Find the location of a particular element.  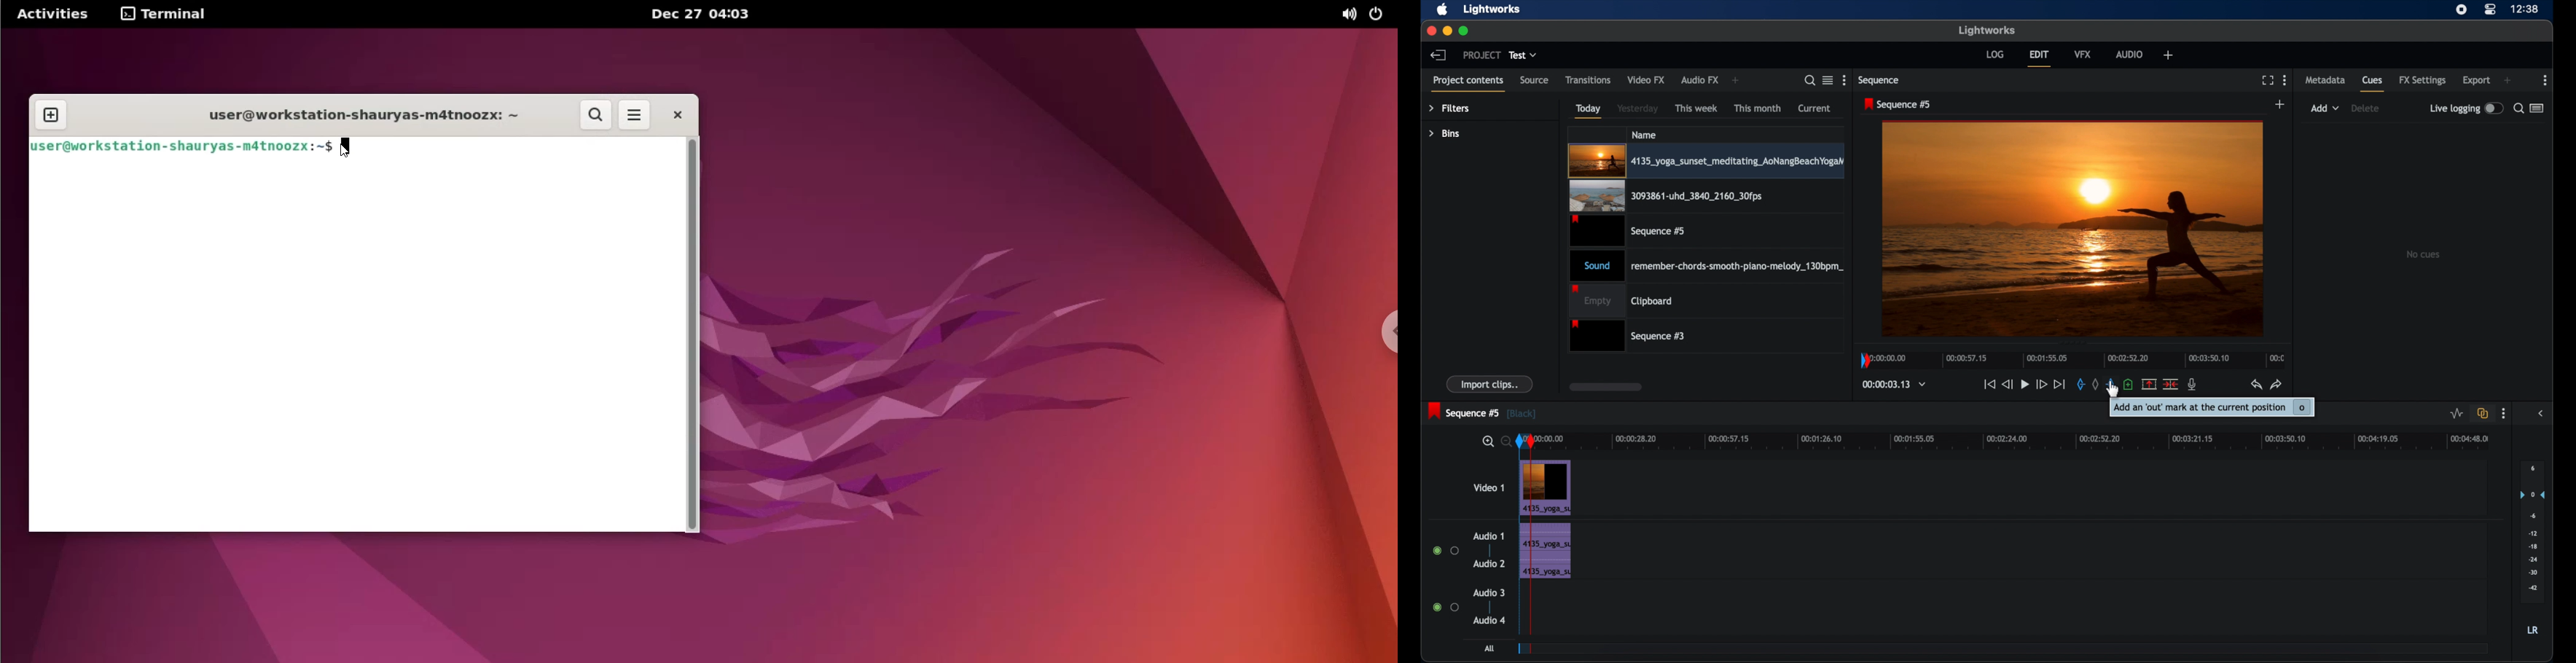

 is located at coordinates (2149, 383).